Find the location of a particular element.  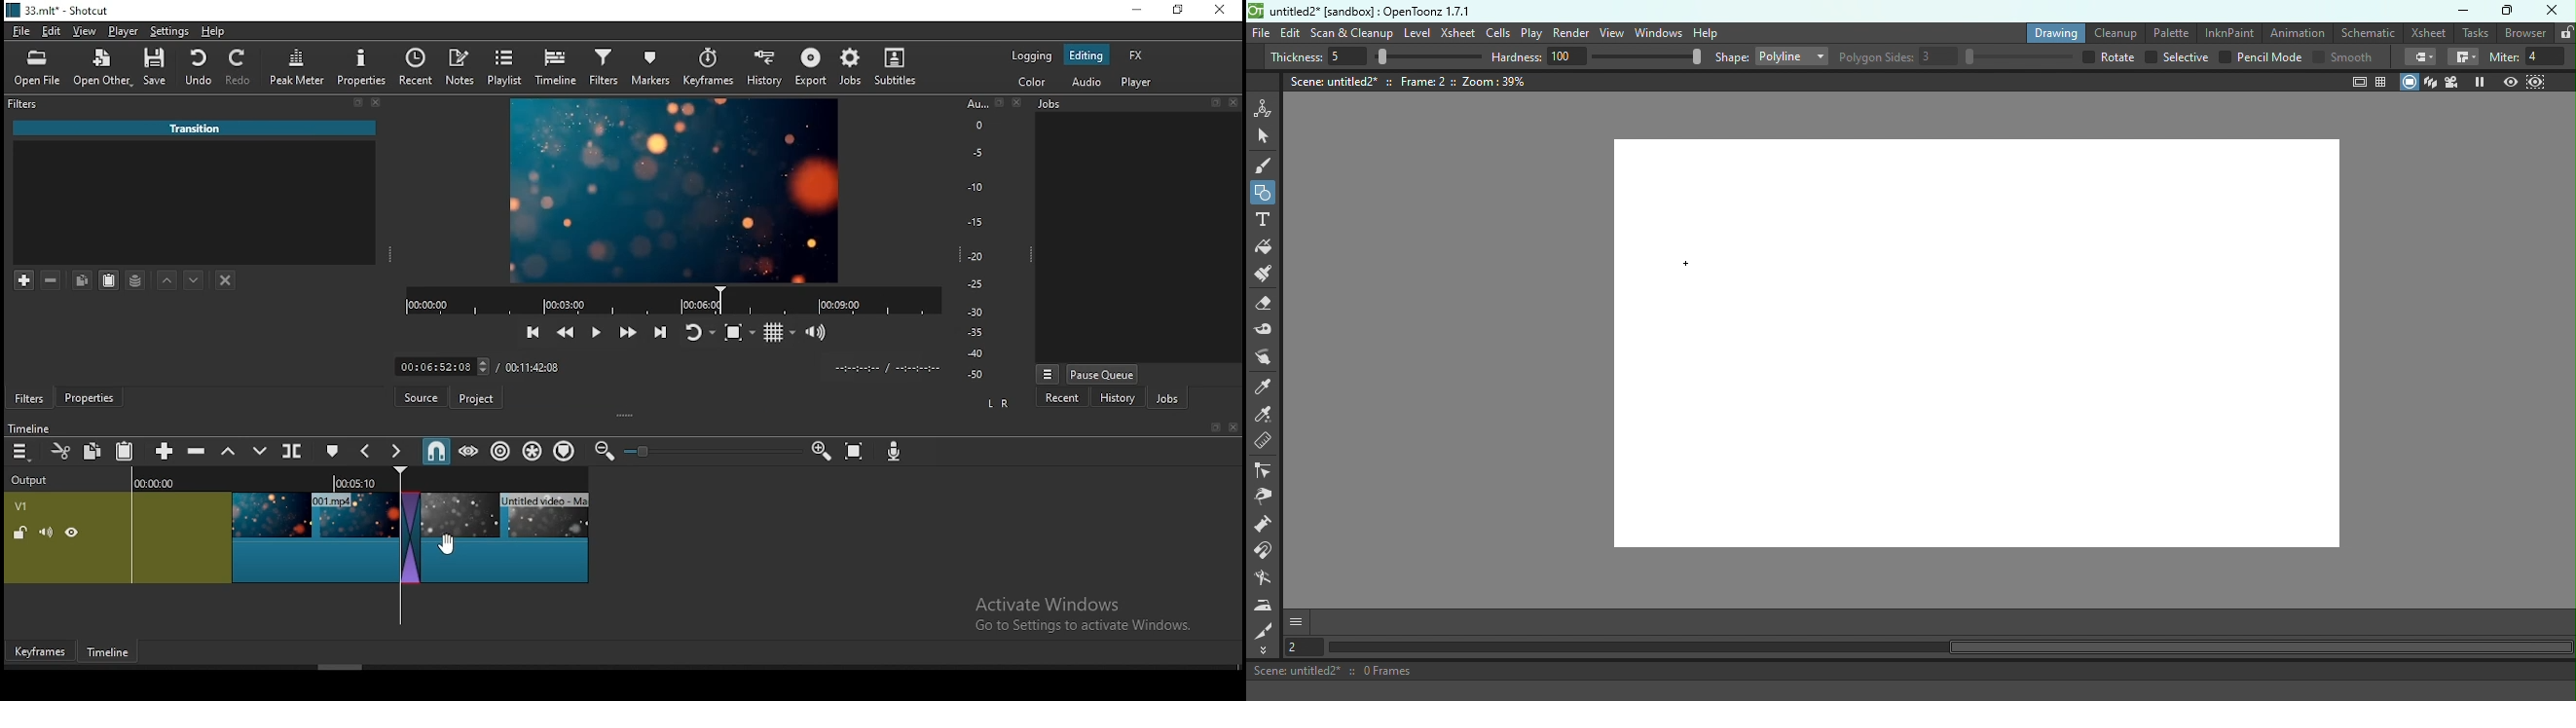

scale is located at coordinates (980, 240).